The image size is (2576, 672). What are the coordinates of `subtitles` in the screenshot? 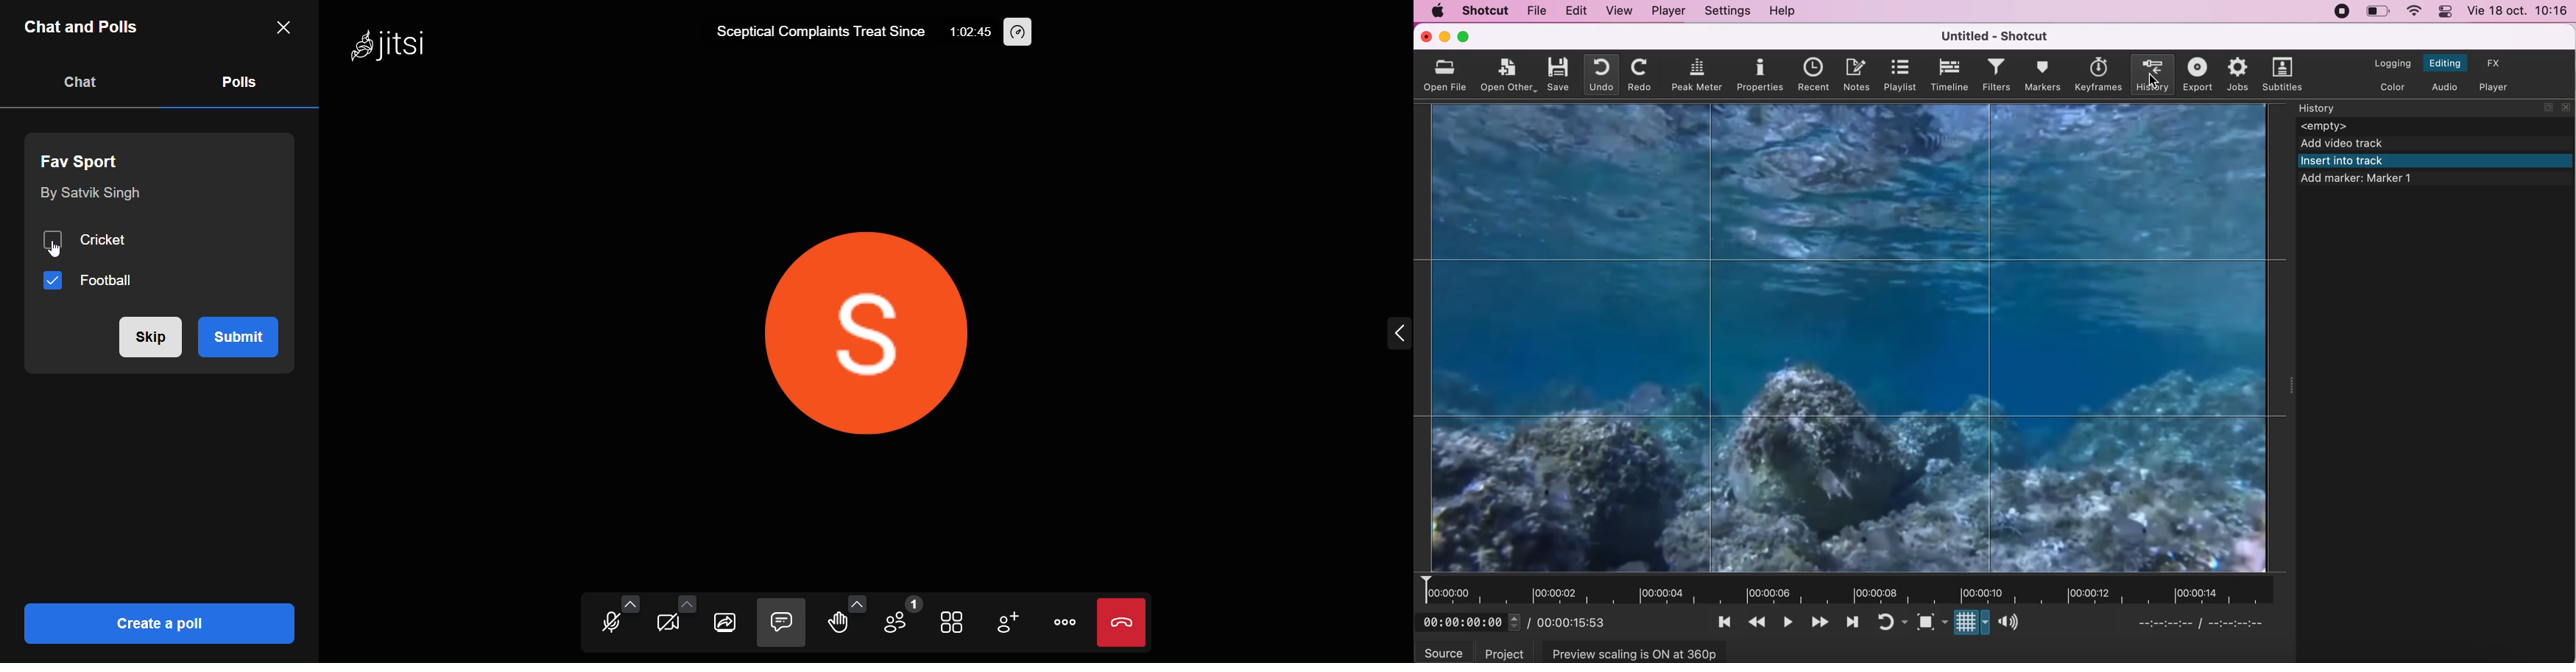 It's located at (2281, 72).